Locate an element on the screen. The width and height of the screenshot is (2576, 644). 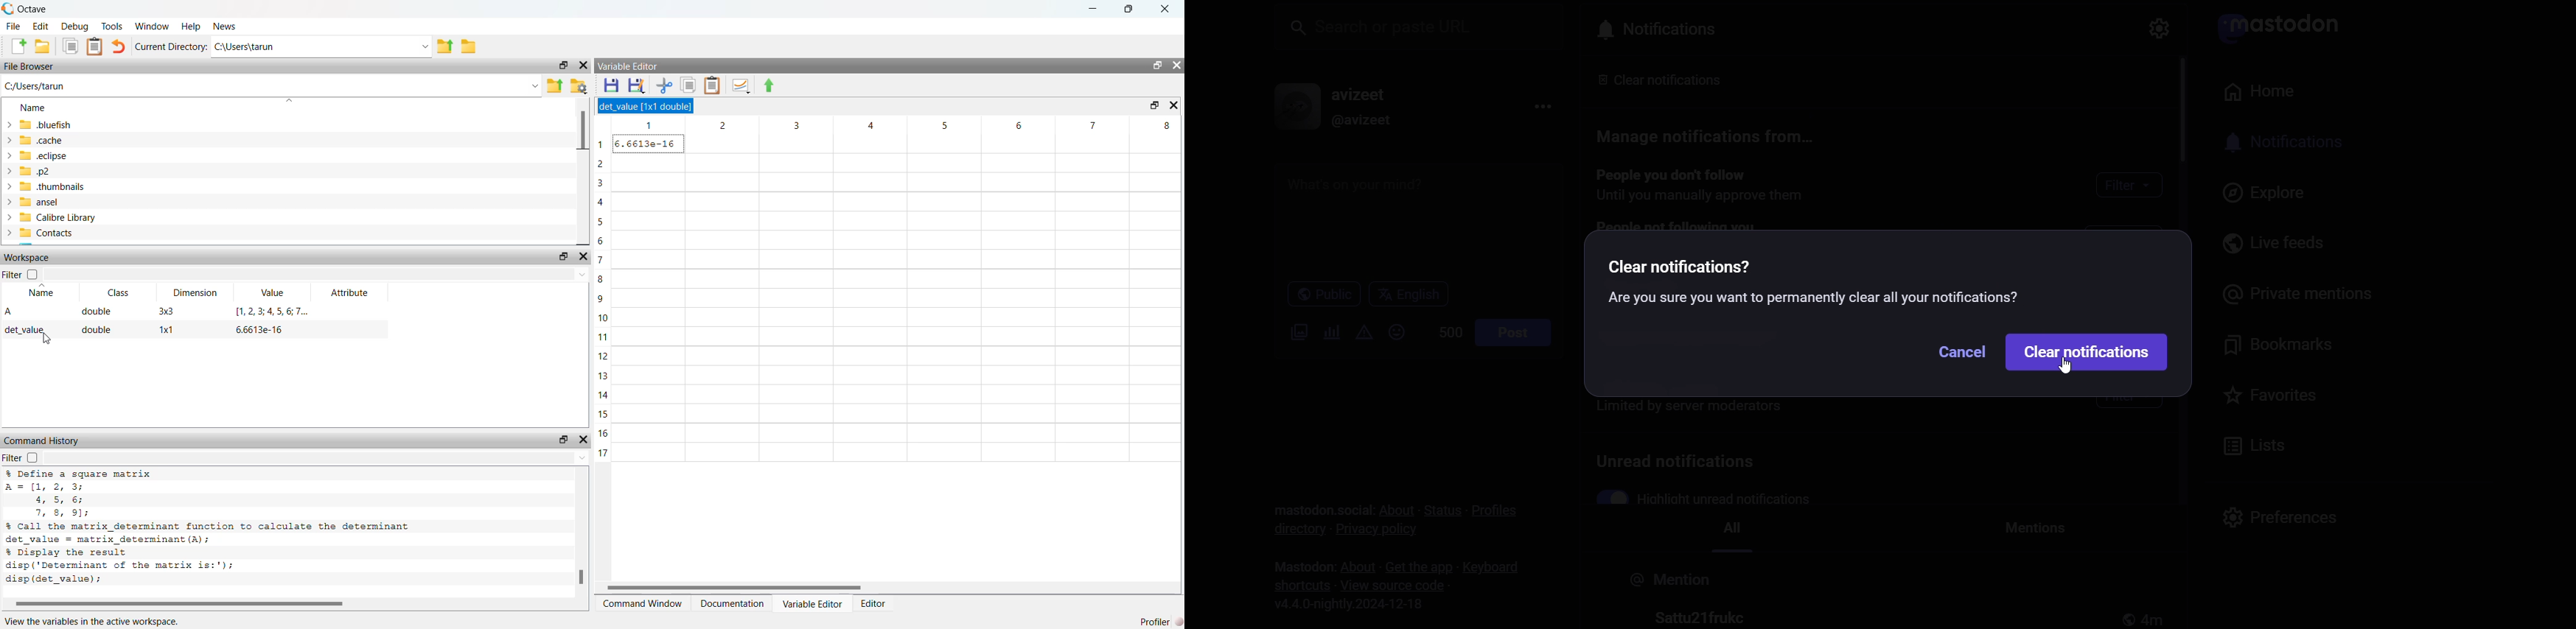
cursor is located at coordinates (2064, 369).